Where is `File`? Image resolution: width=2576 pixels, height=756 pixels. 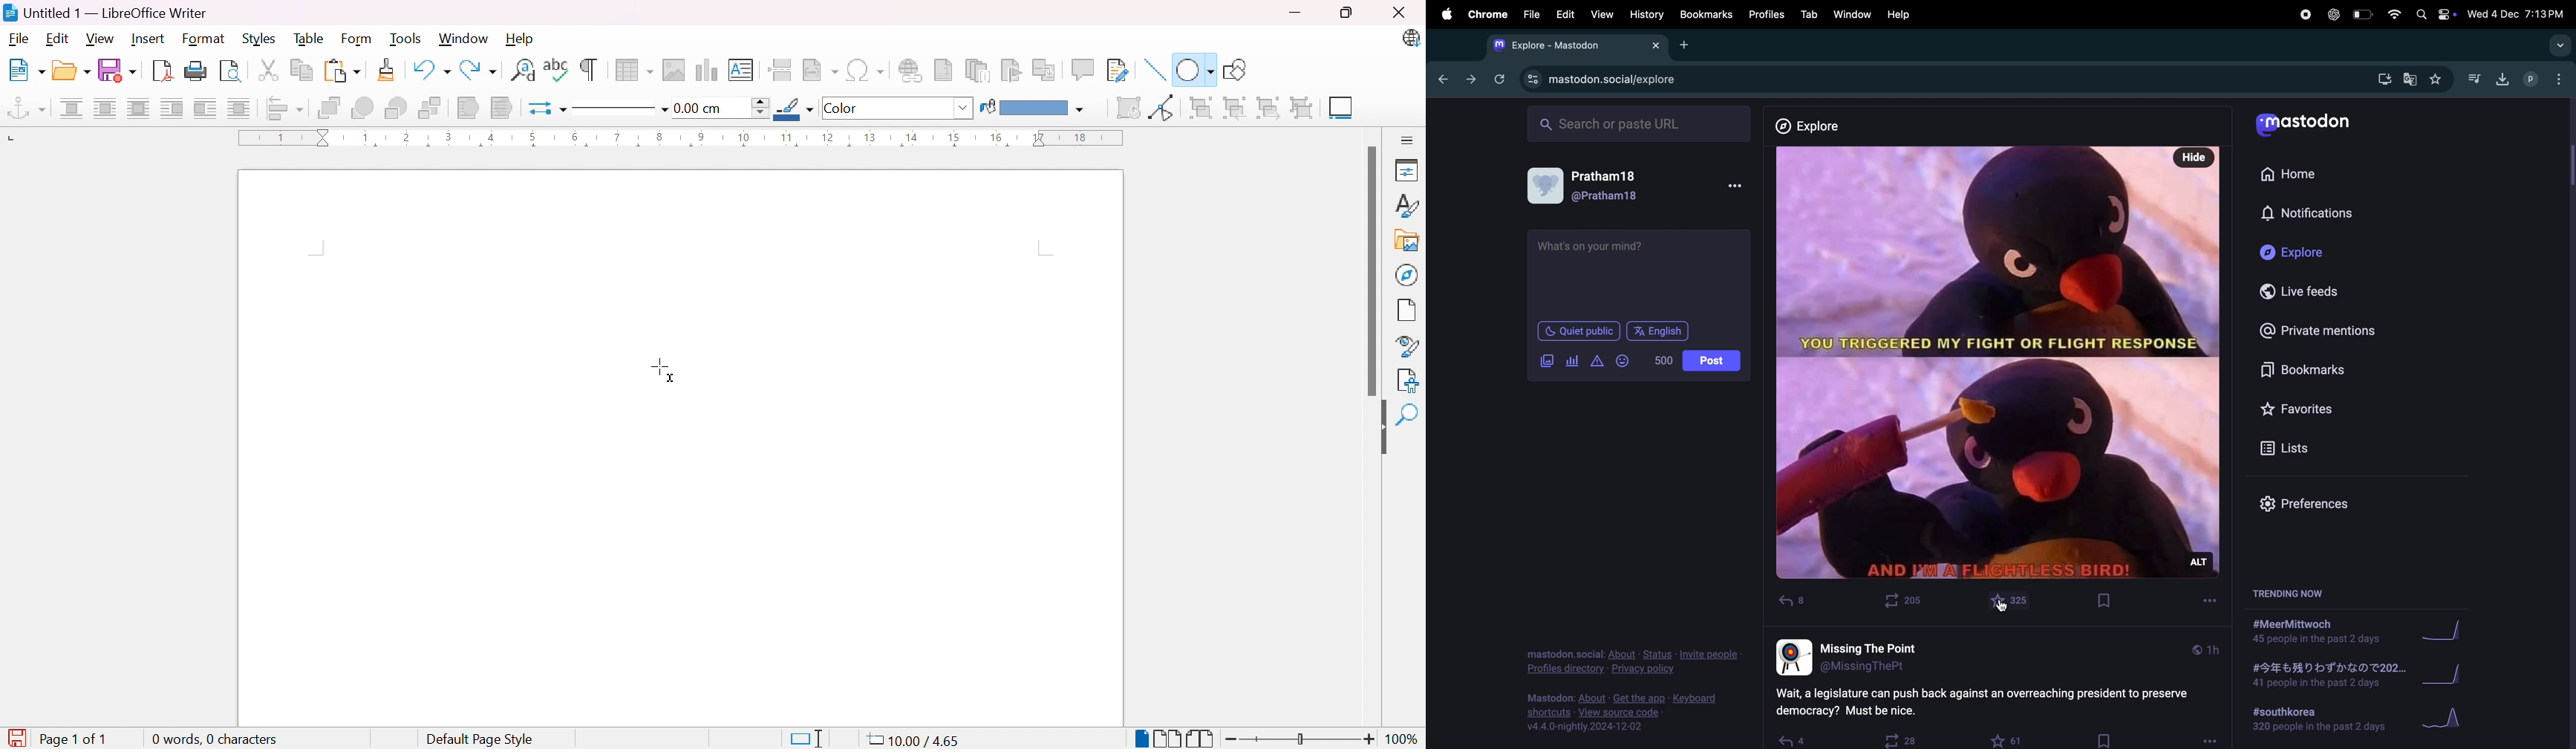 File is located at coordinates (19, 41).